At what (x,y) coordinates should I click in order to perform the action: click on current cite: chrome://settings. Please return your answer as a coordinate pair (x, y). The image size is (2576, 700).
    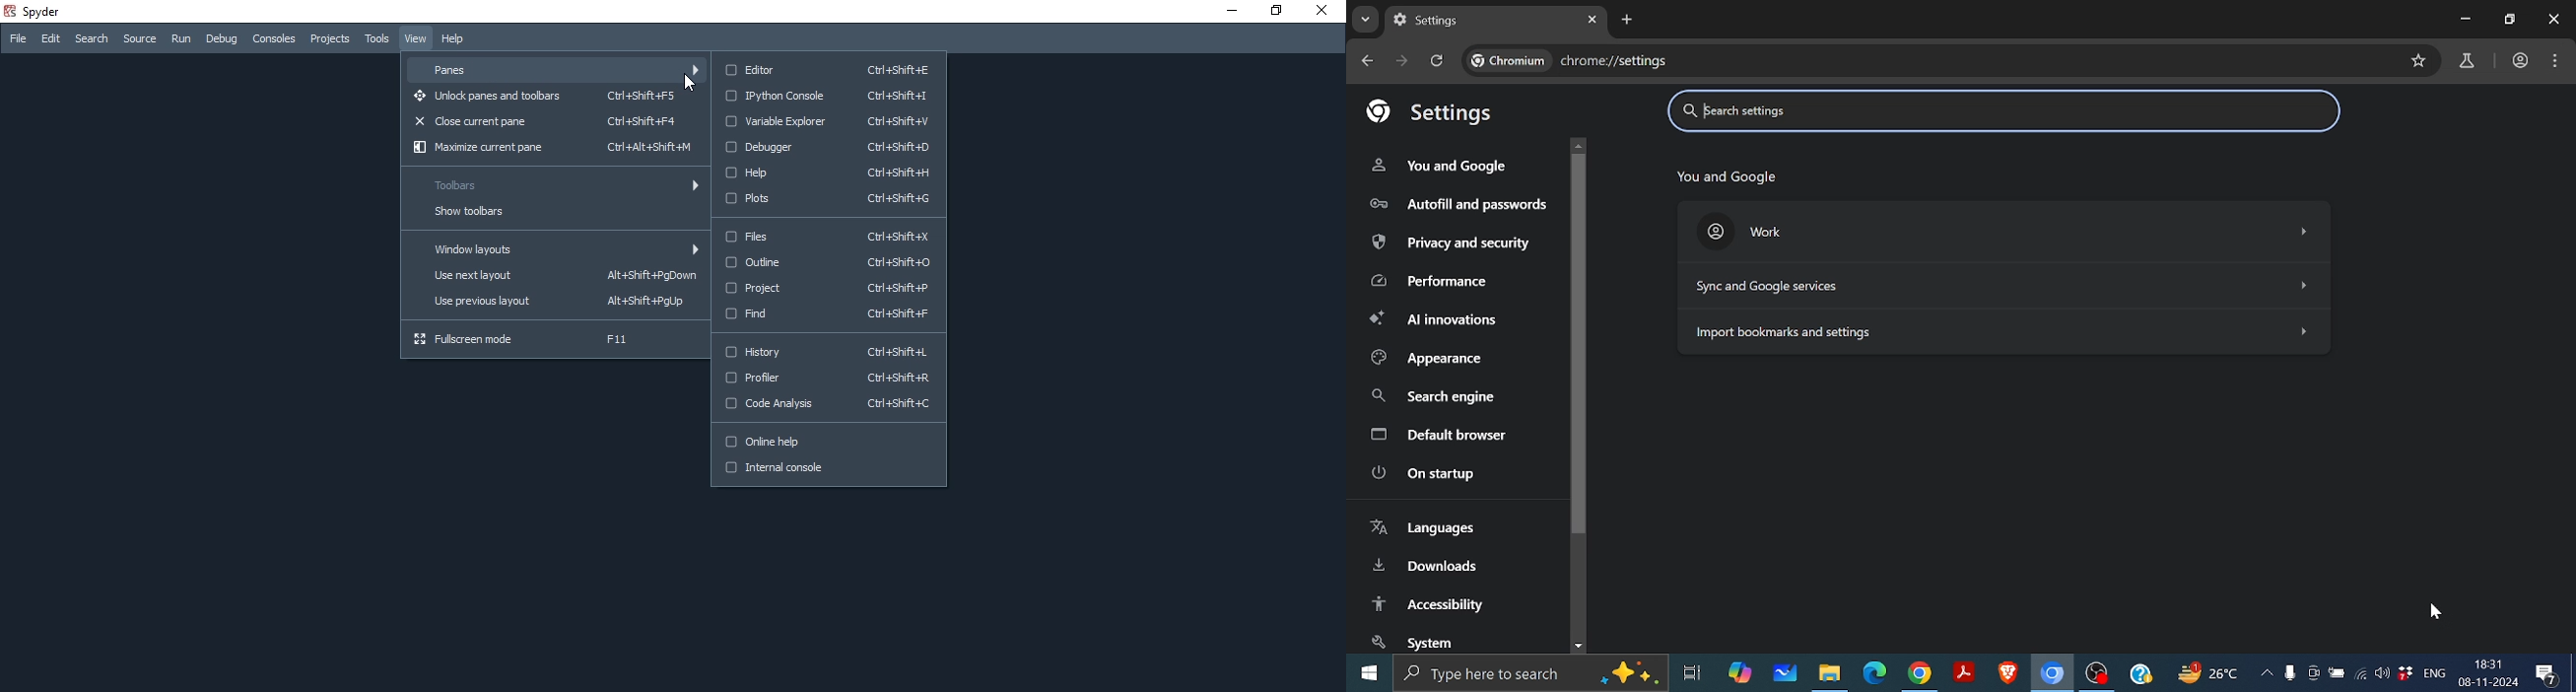
    Looking at the image, I should click on (1728, 62).